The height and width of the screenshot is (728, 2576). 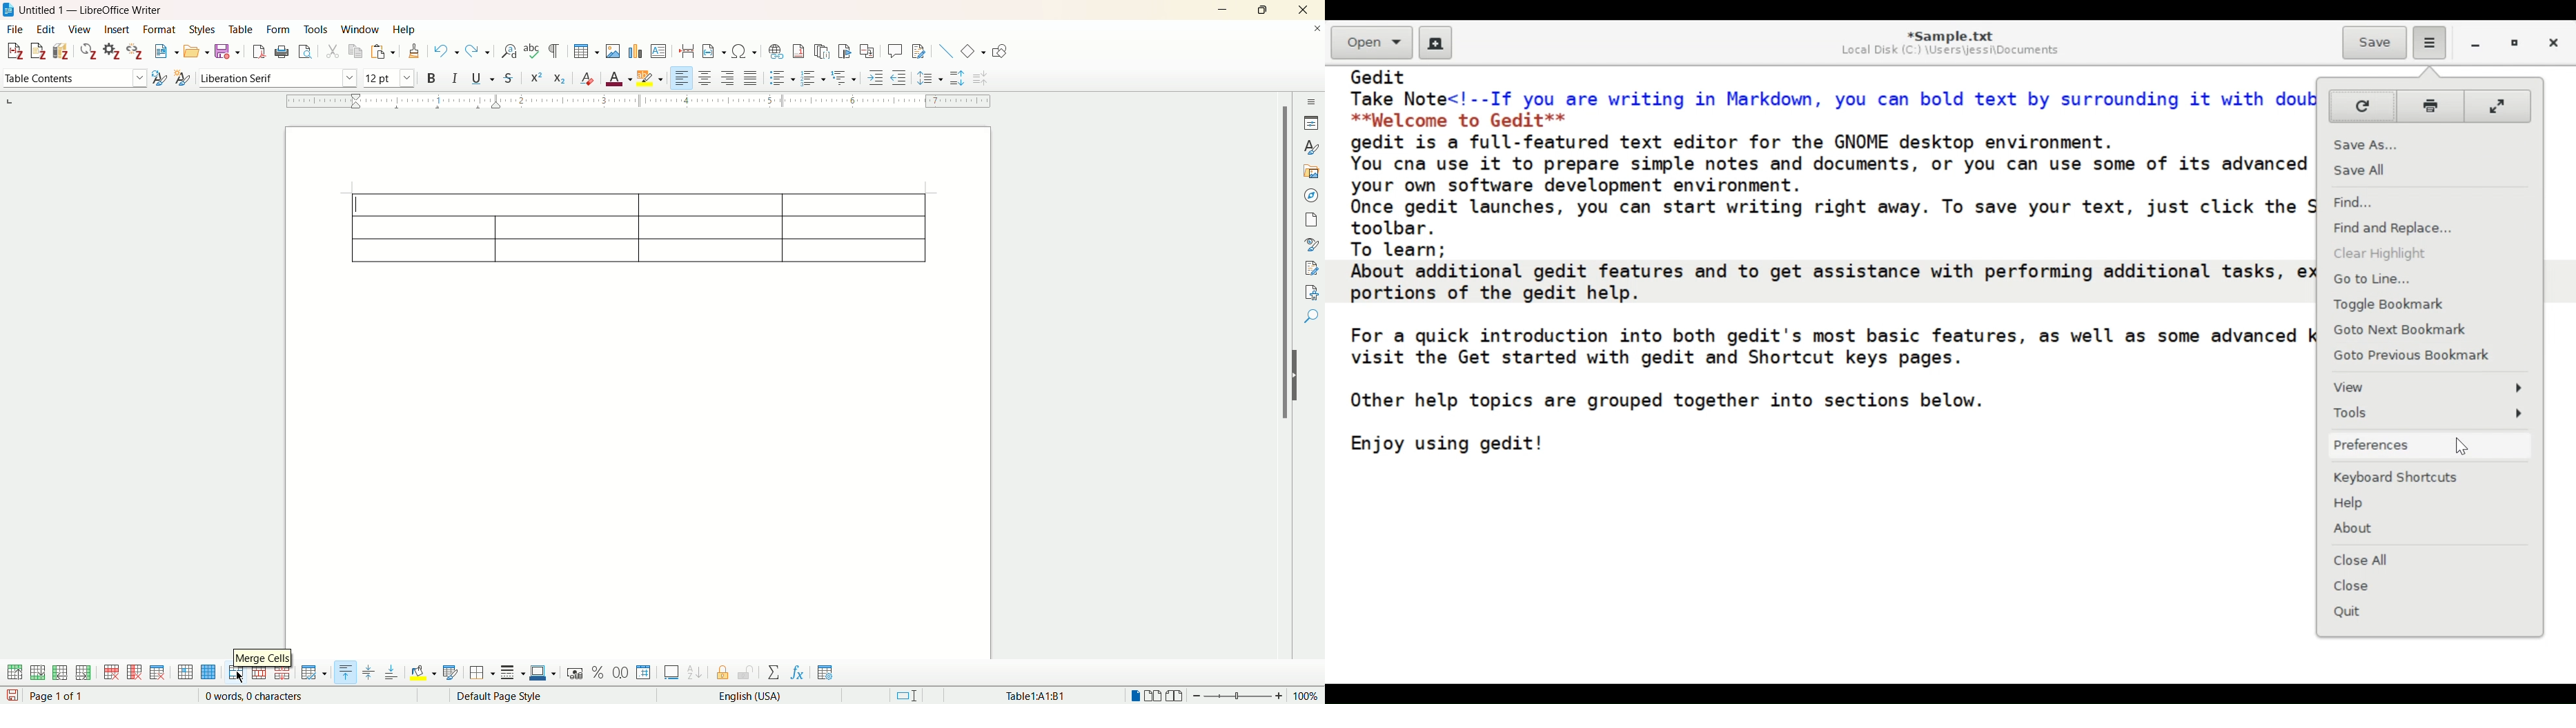 I want to click on page, so click(x=1309, y=221).